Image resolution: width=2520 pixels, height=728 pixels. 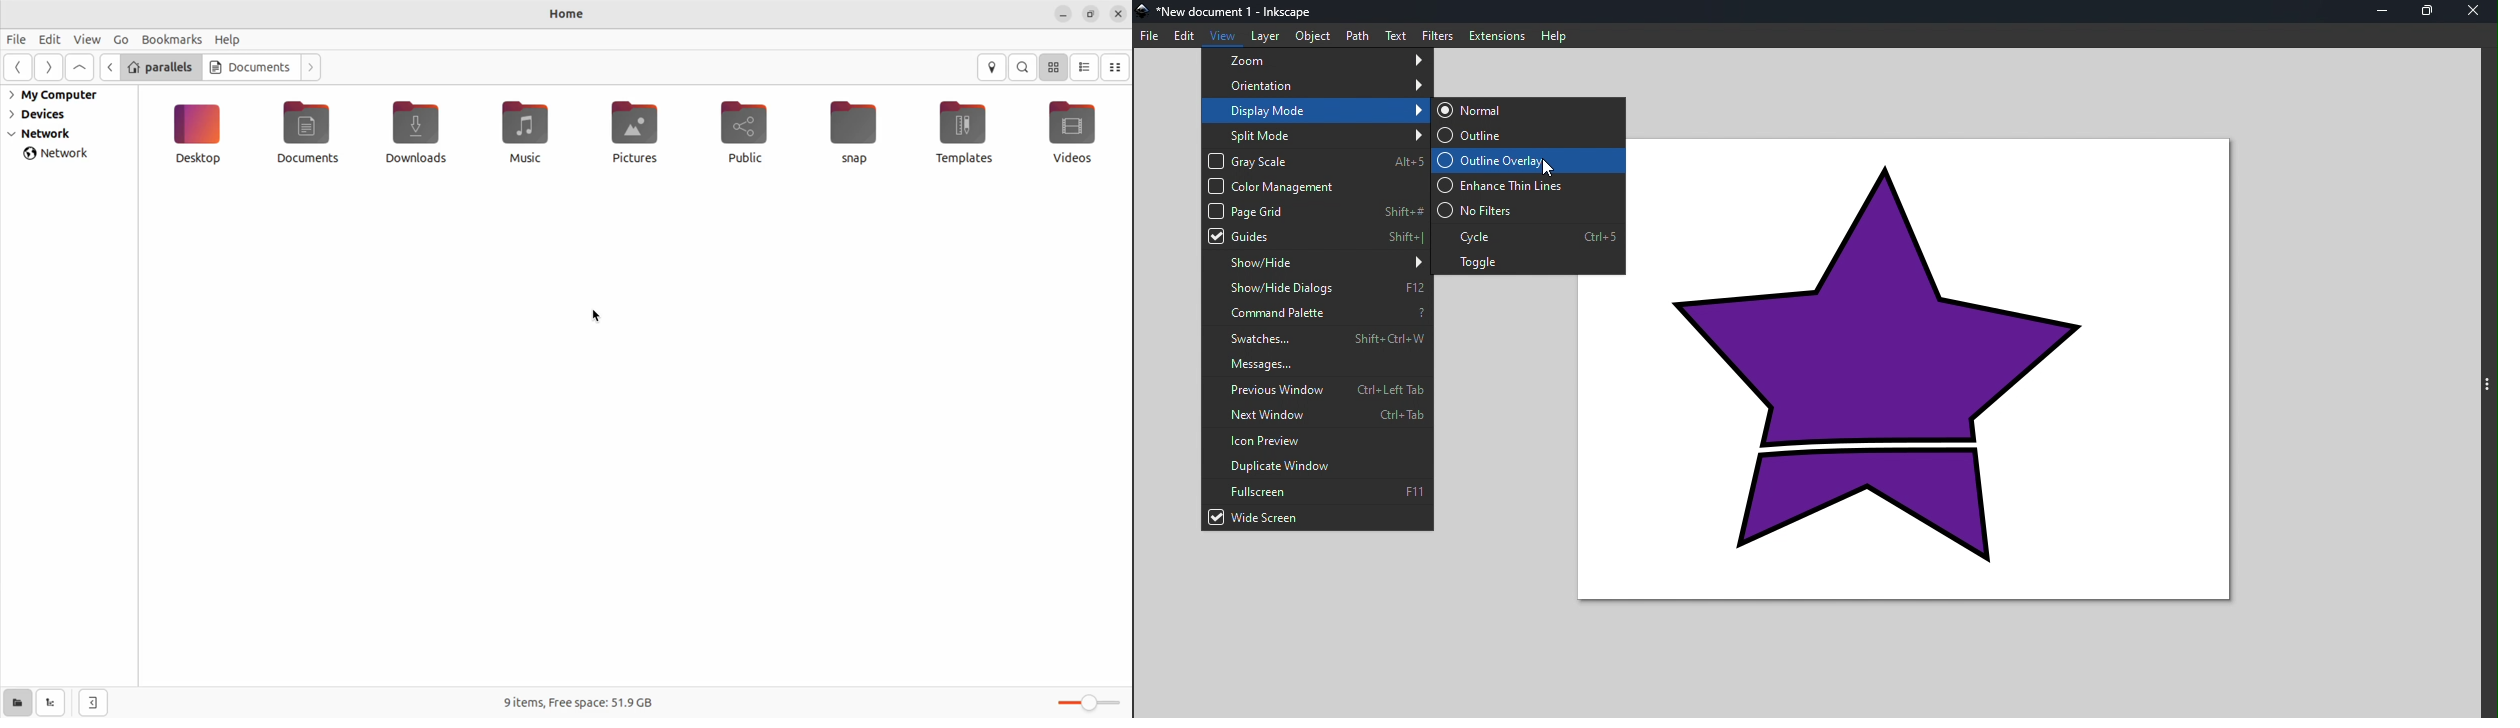 What do you see at coordinates (575, 701) in the screenshot?
I see `Free spaces` at bounding box center [575, 701].